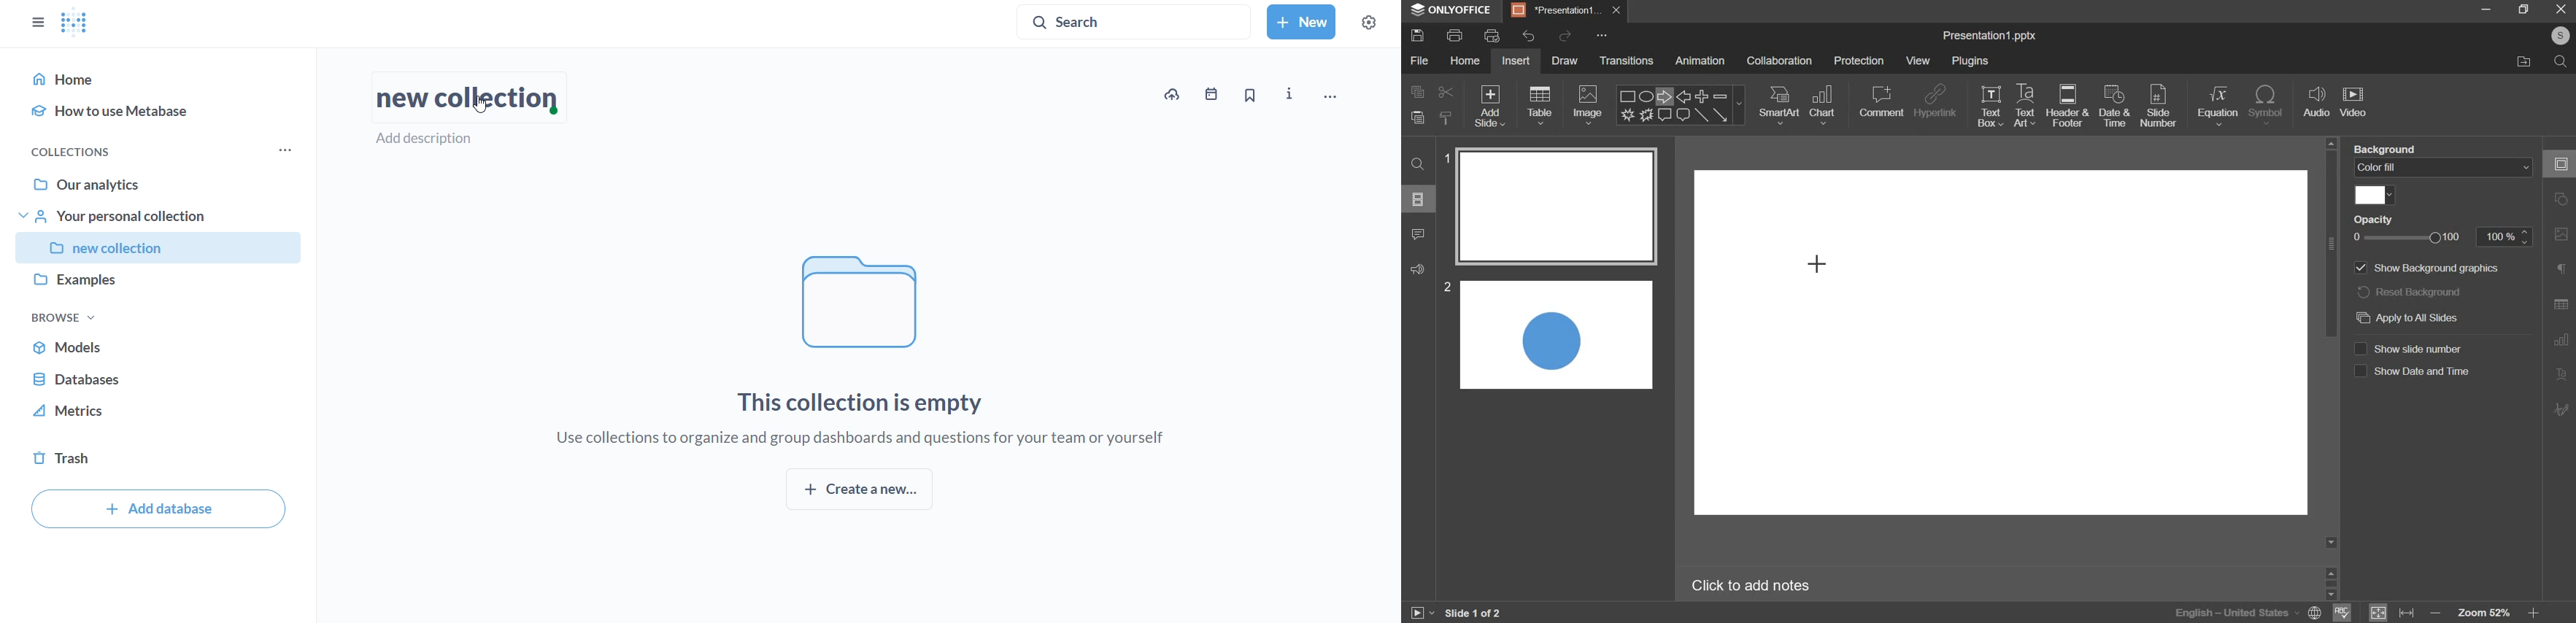  What do you see at coordinates (2562, 339) in the screenshot?
I see `Chart settings` at bounding box center [2562, 339].